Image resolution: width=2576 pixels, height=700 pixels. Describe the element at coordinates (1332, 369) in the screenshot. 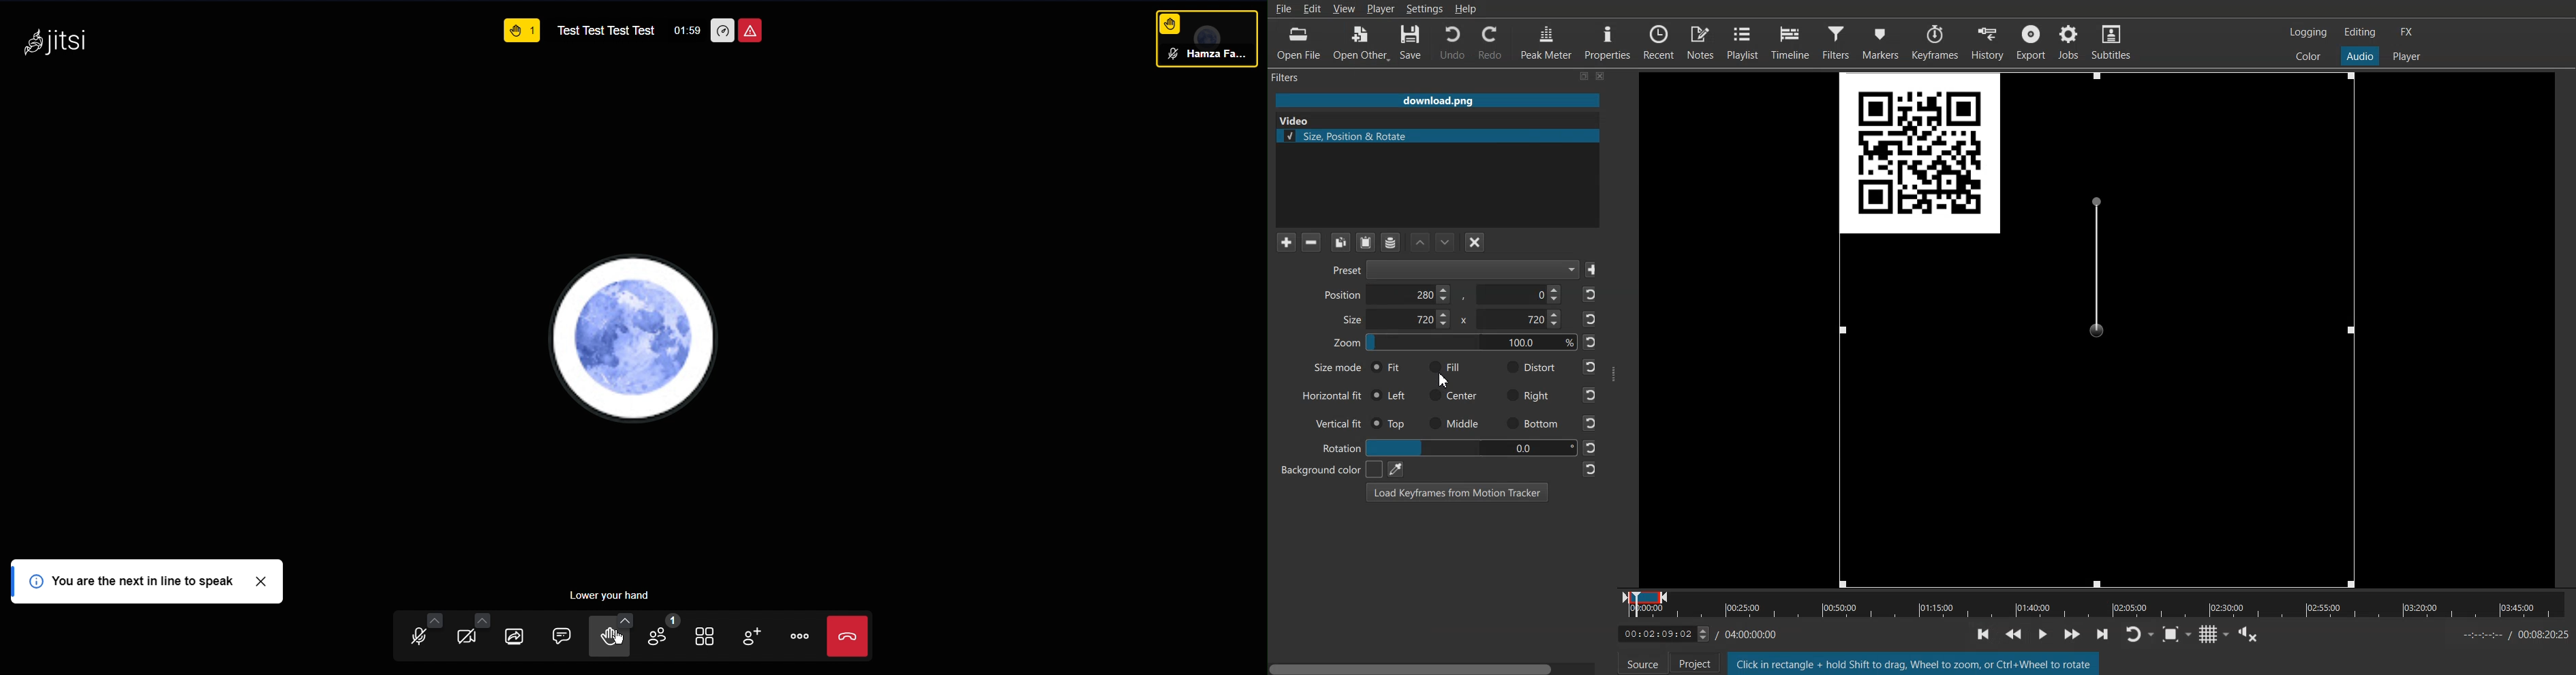

I see `Size mode` at that location.